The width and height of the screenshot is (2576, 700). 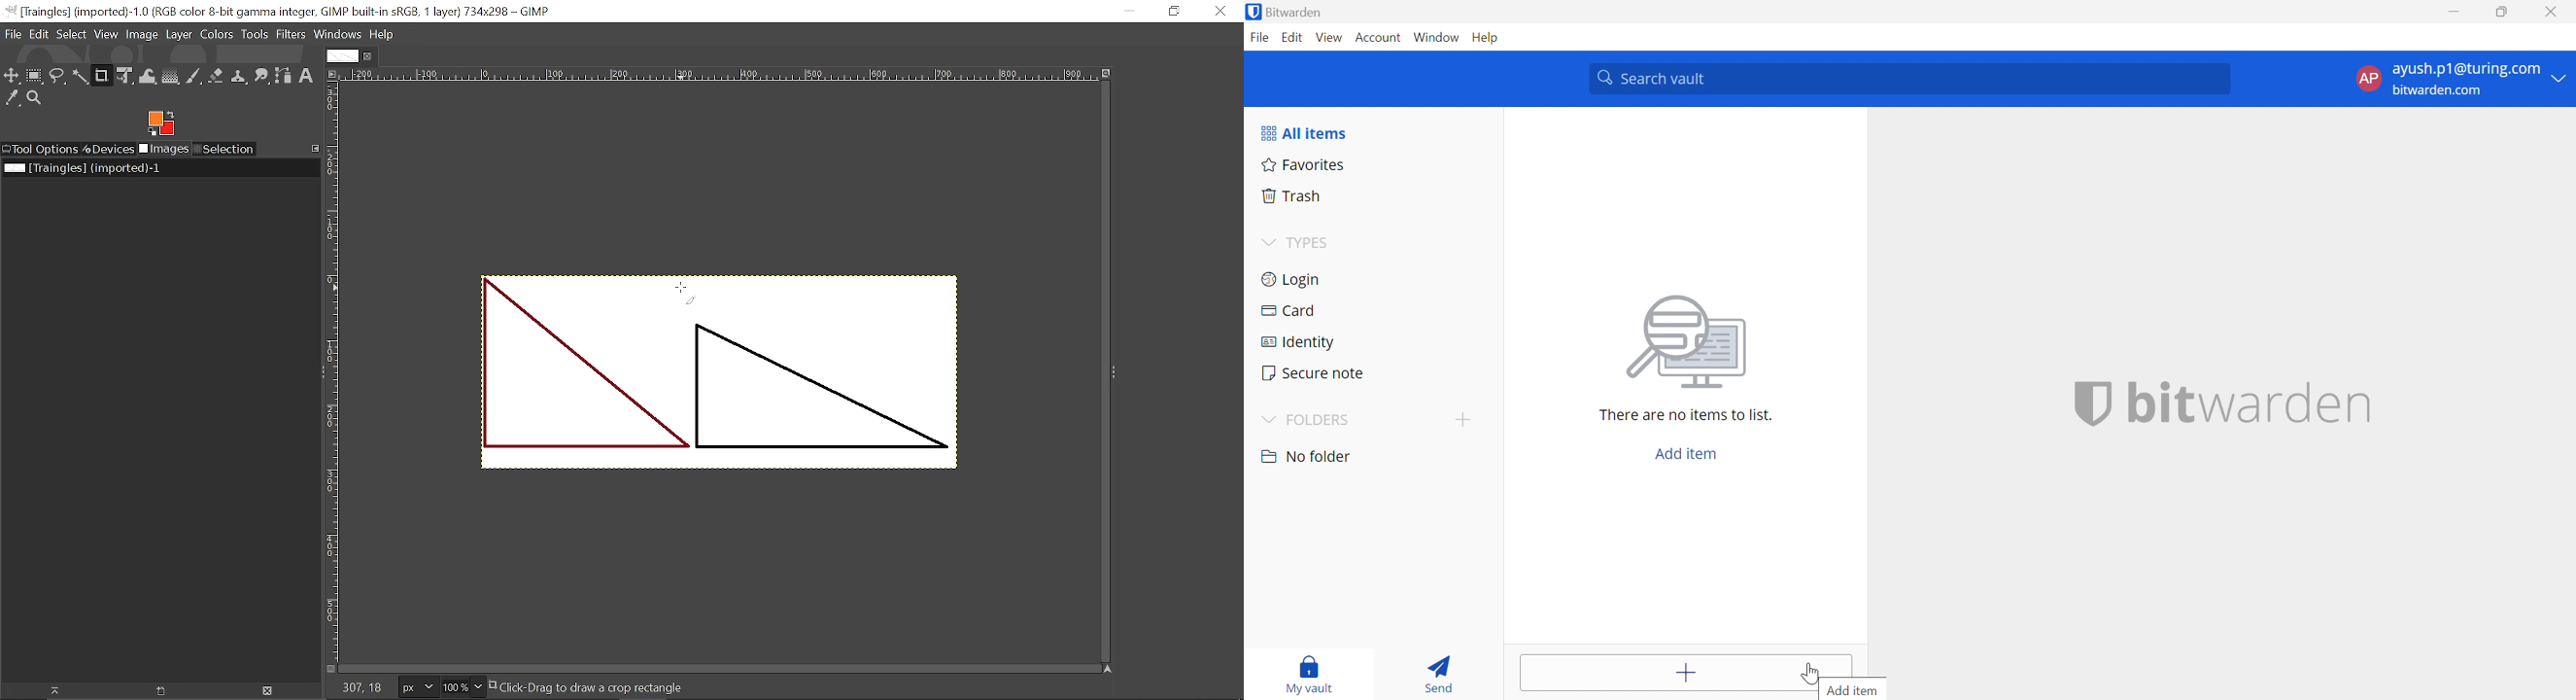 What do you see at coordinates (13, 76) in the screenshot?
I see `move tool` at bounding box center [13, 76].